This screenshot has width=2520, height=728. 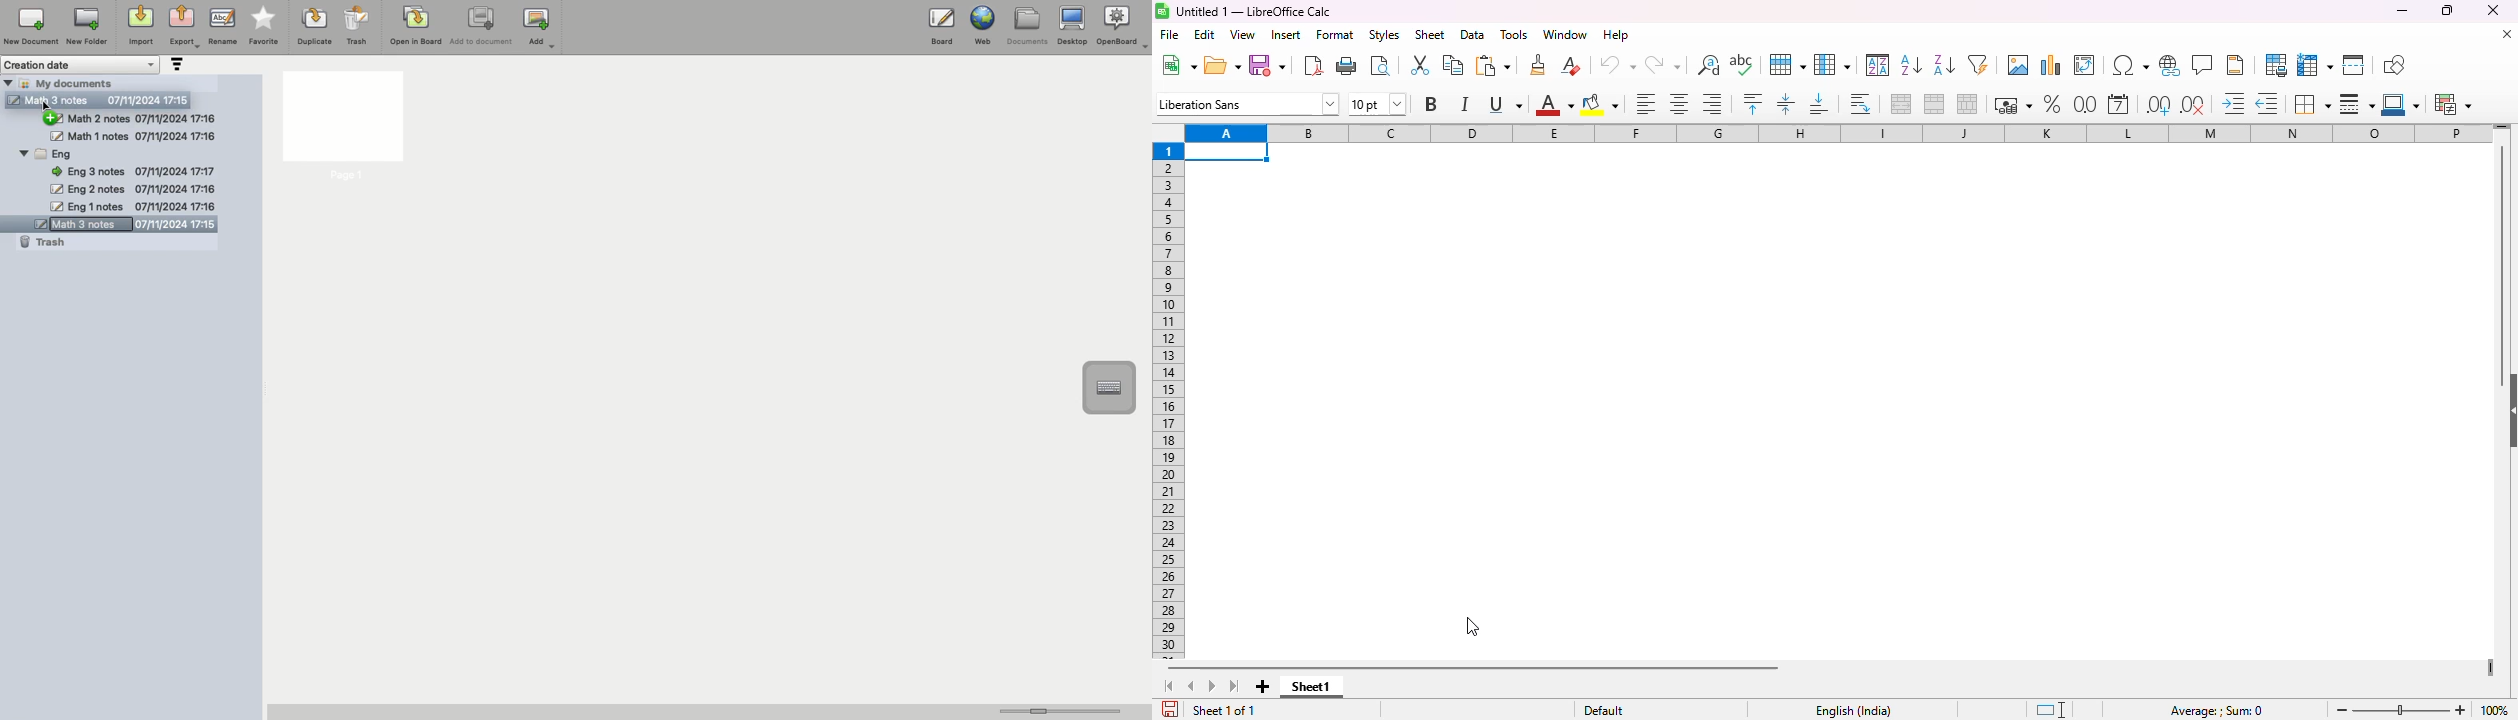 I want to click on view, so click(x=1242, y=34).